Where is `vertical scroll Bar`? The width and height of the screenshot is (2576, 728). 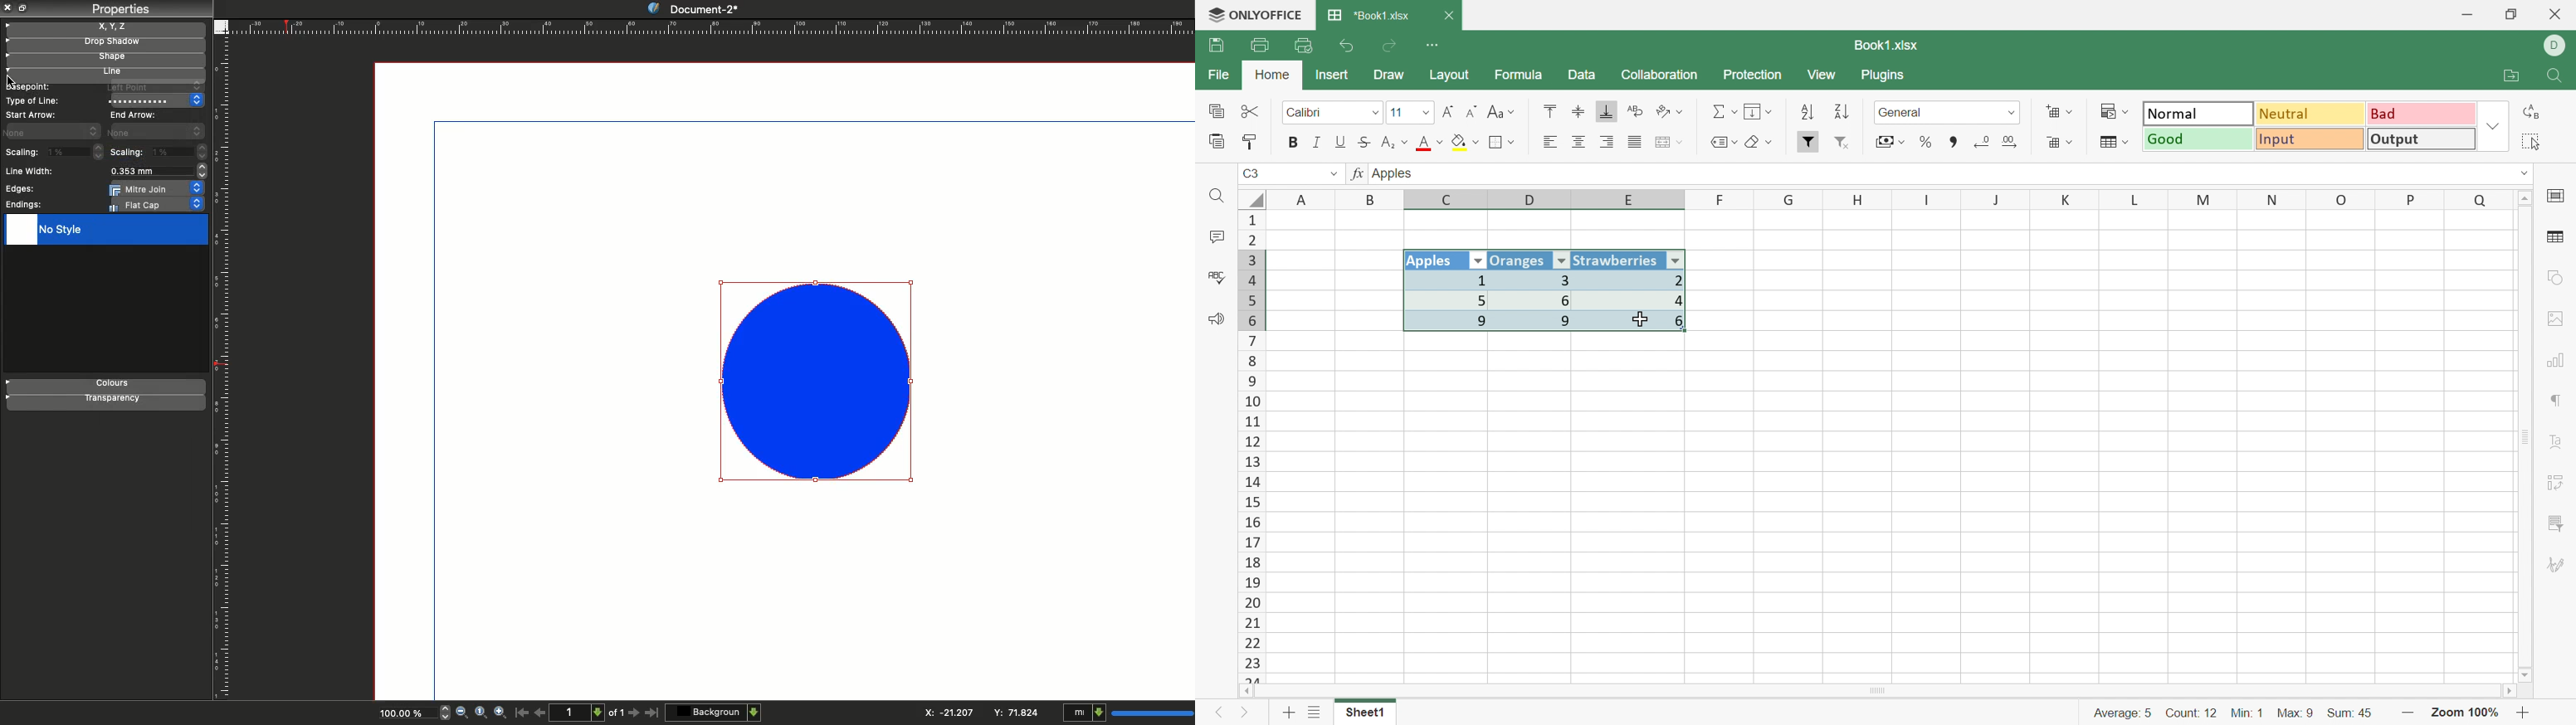
vertical scroll Bar is located at coordinates (2523, 435).